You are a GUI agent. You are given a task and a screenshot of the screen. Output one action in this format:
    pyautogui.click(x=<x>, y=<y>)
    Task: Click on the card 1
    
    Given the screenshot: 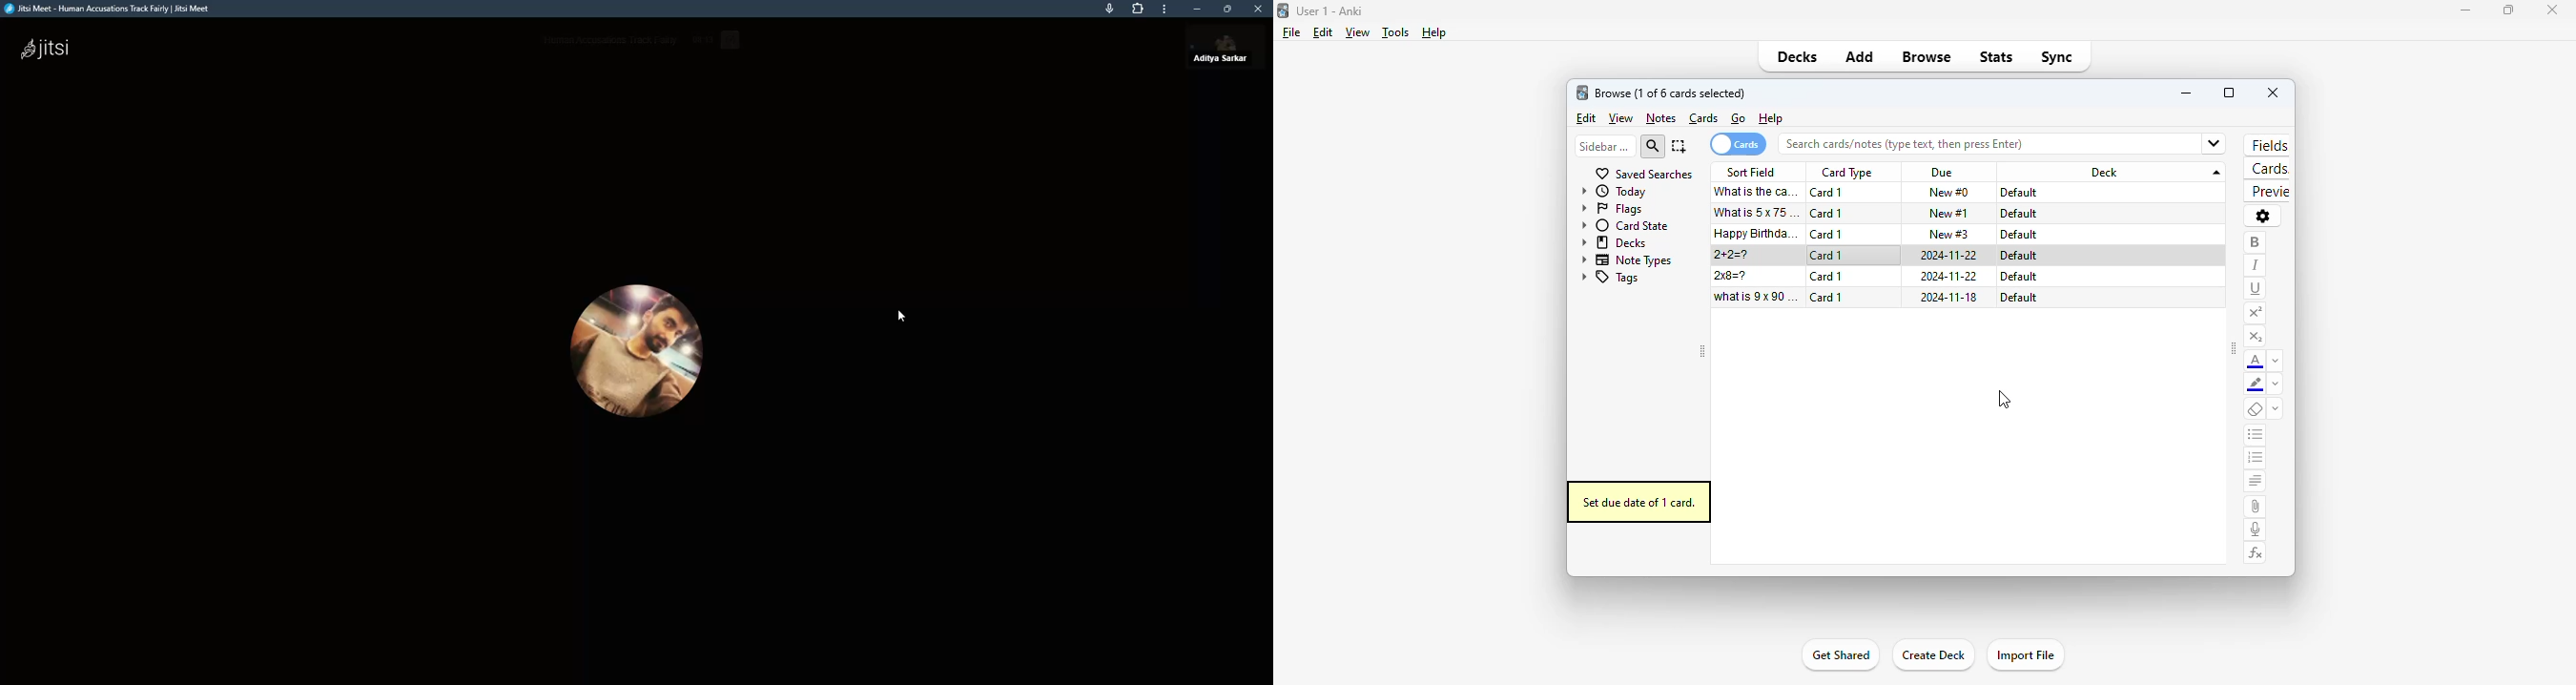 What is the action you would take?
    pyautogui.click(x=1826, y=277)
    